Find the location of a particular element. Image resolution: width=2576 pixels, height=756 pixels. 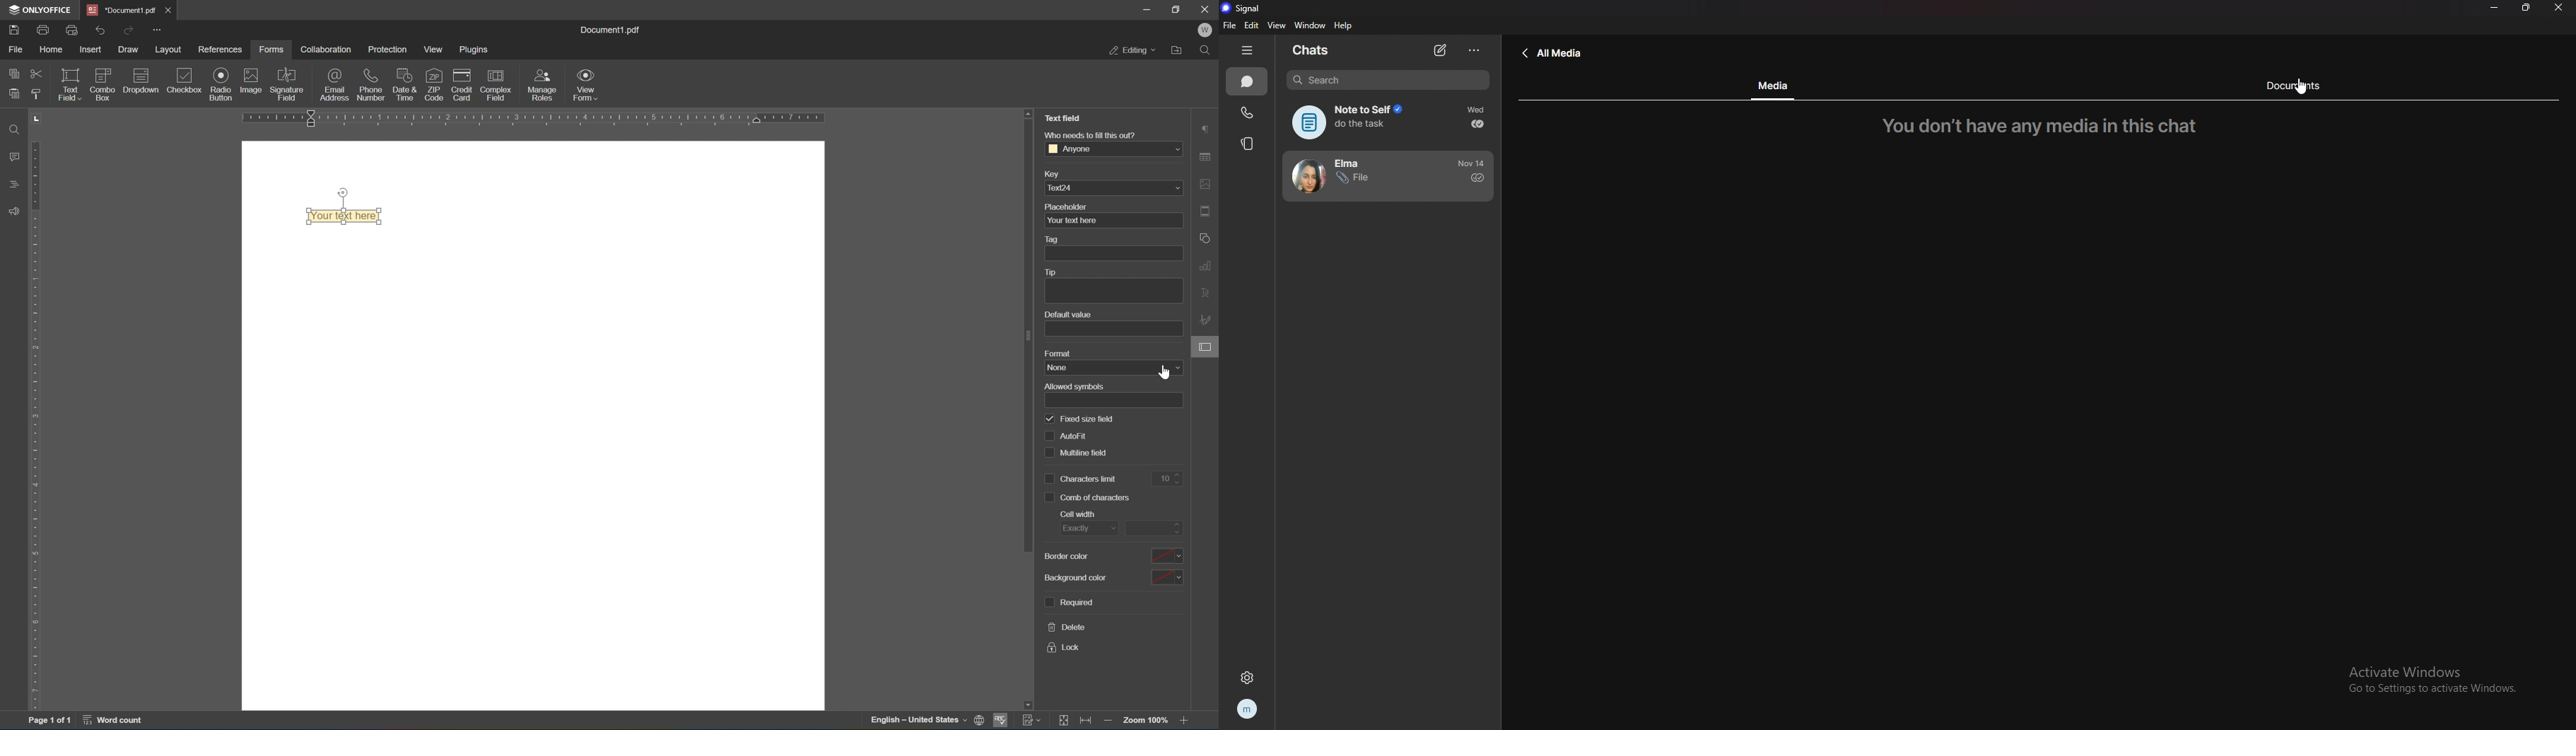

header and footer settings is located at coordinates (1209, 210).